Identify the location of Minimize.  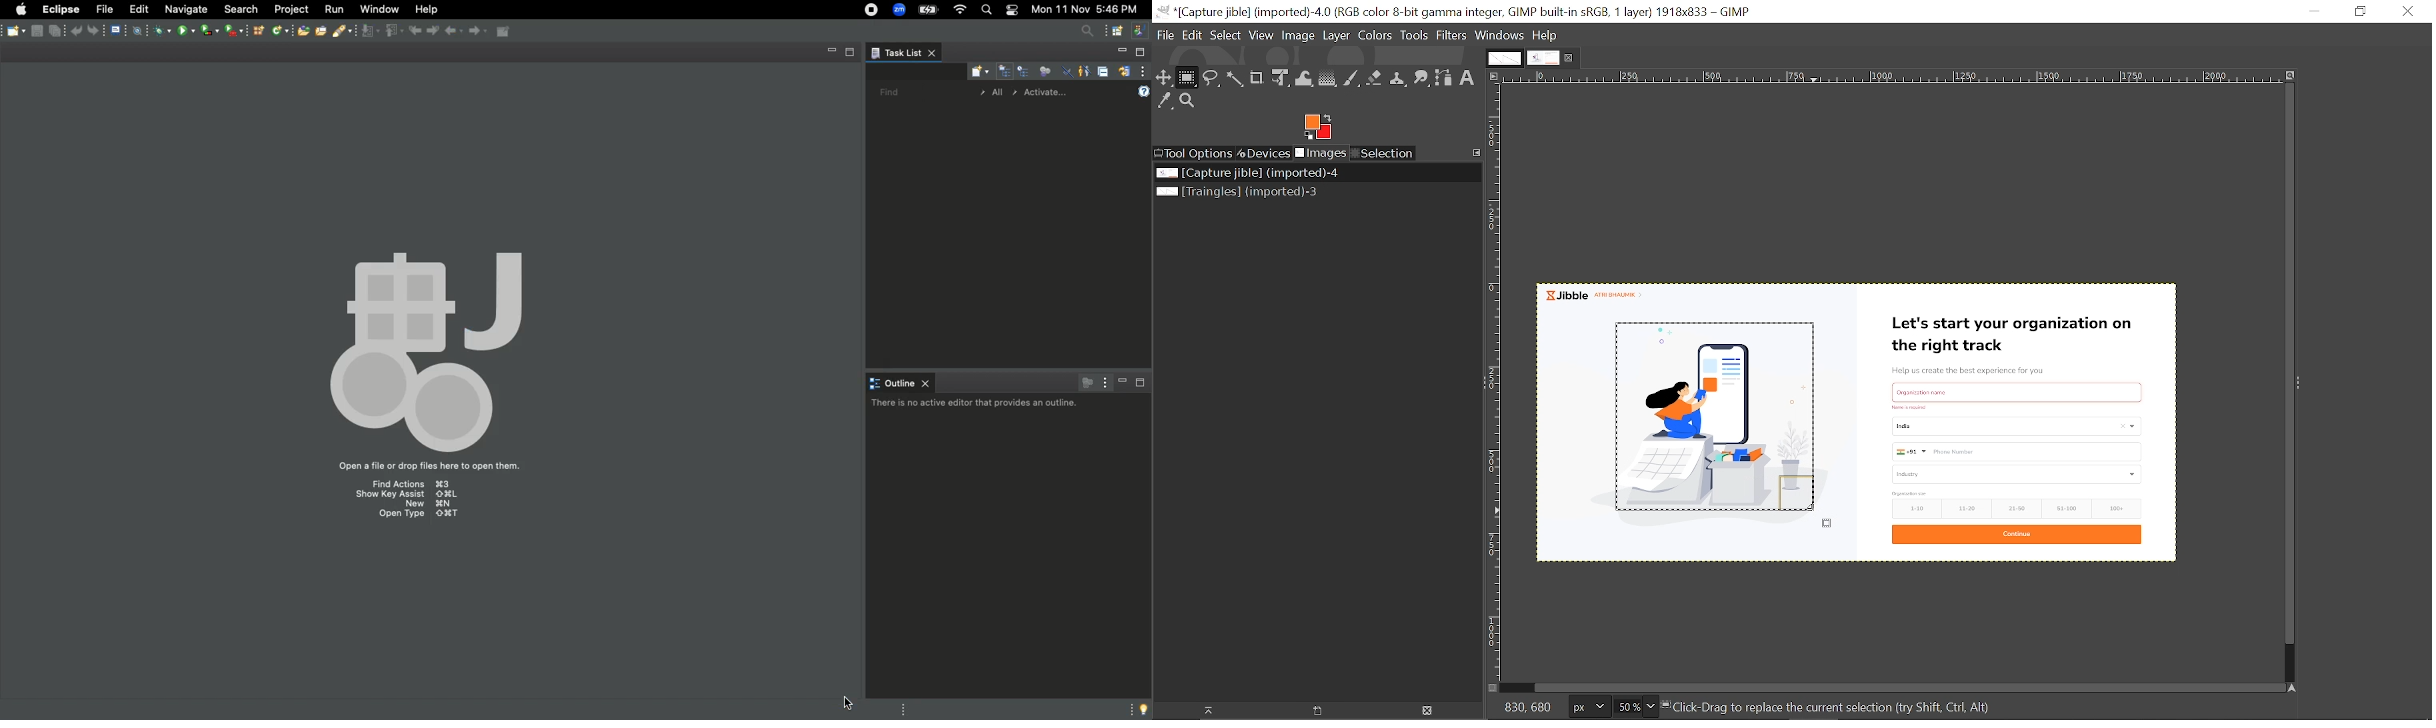
(1122, 382).